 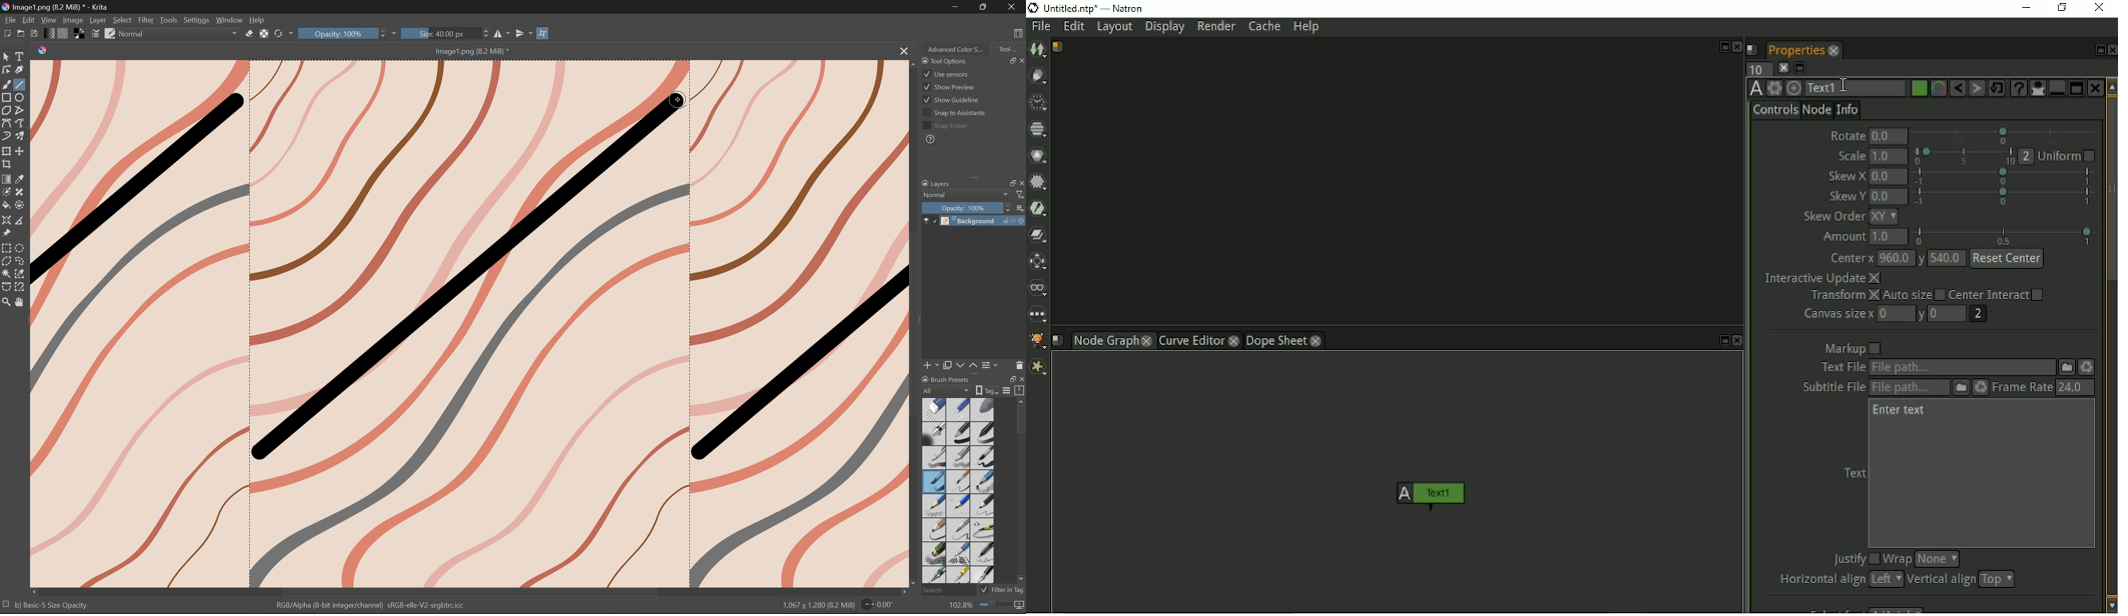 I want to click on Float pane, so click(x=1722, y=45).